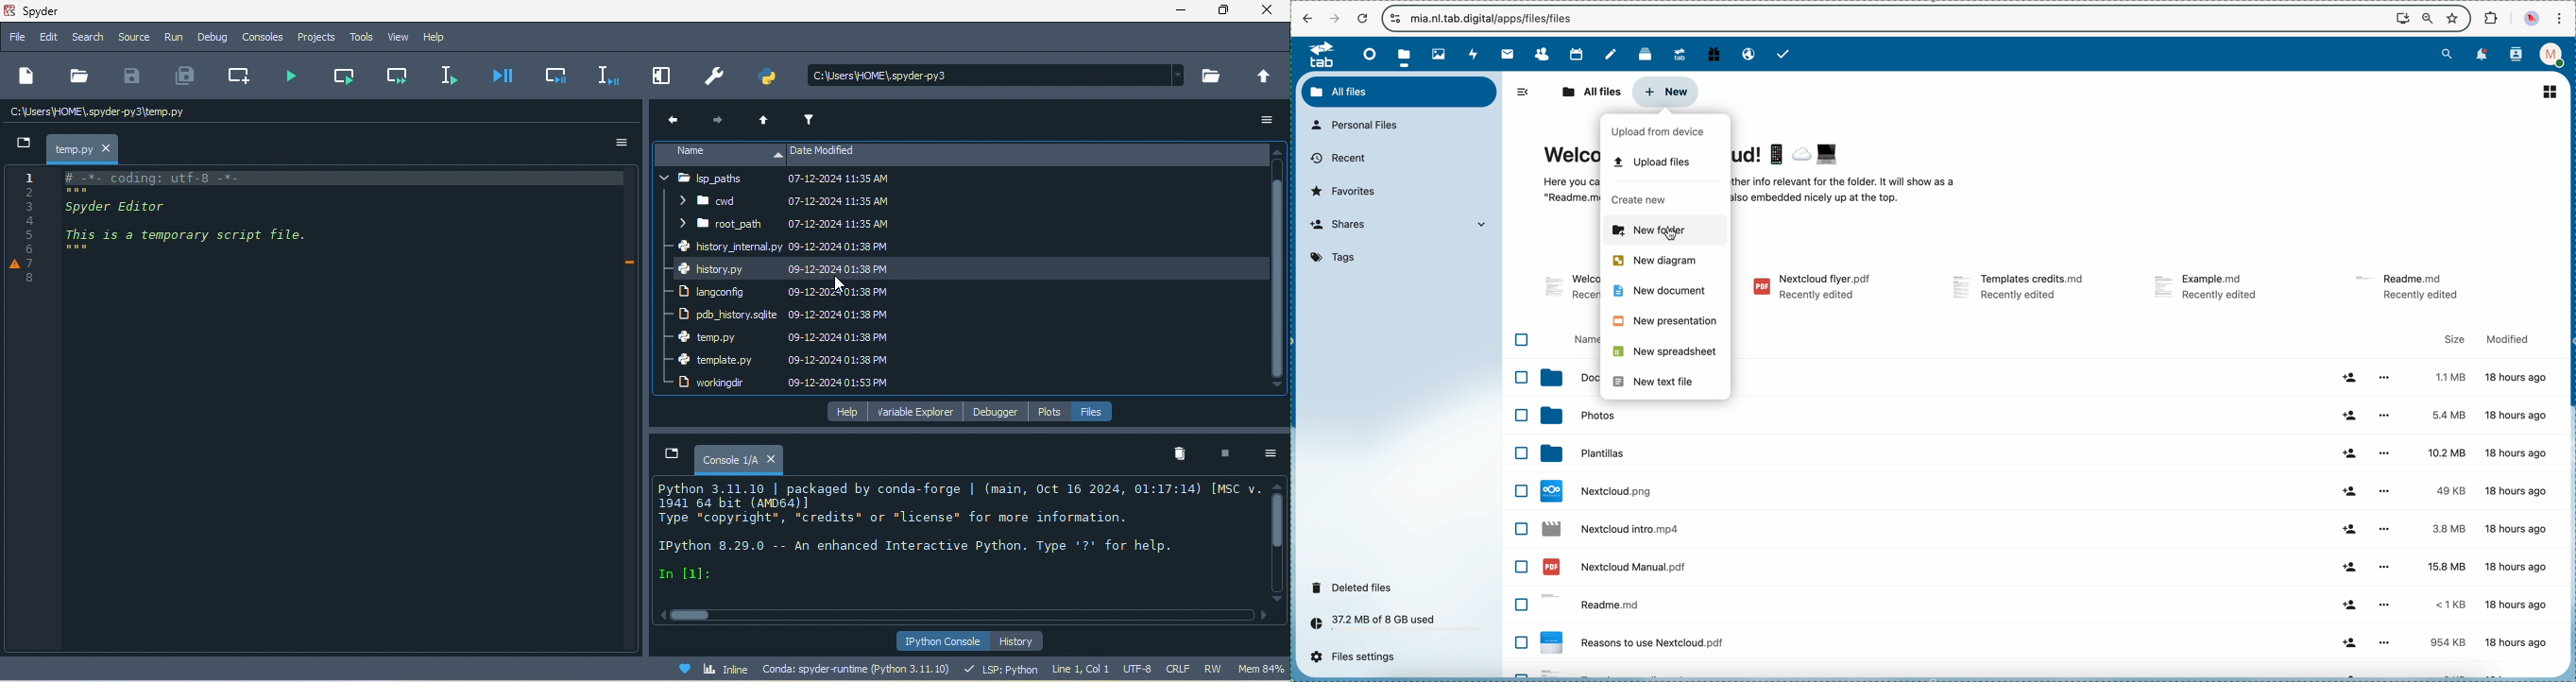  Describe the element at coordinates (1930, 452) in the screenshot. I see `templates` at that location.